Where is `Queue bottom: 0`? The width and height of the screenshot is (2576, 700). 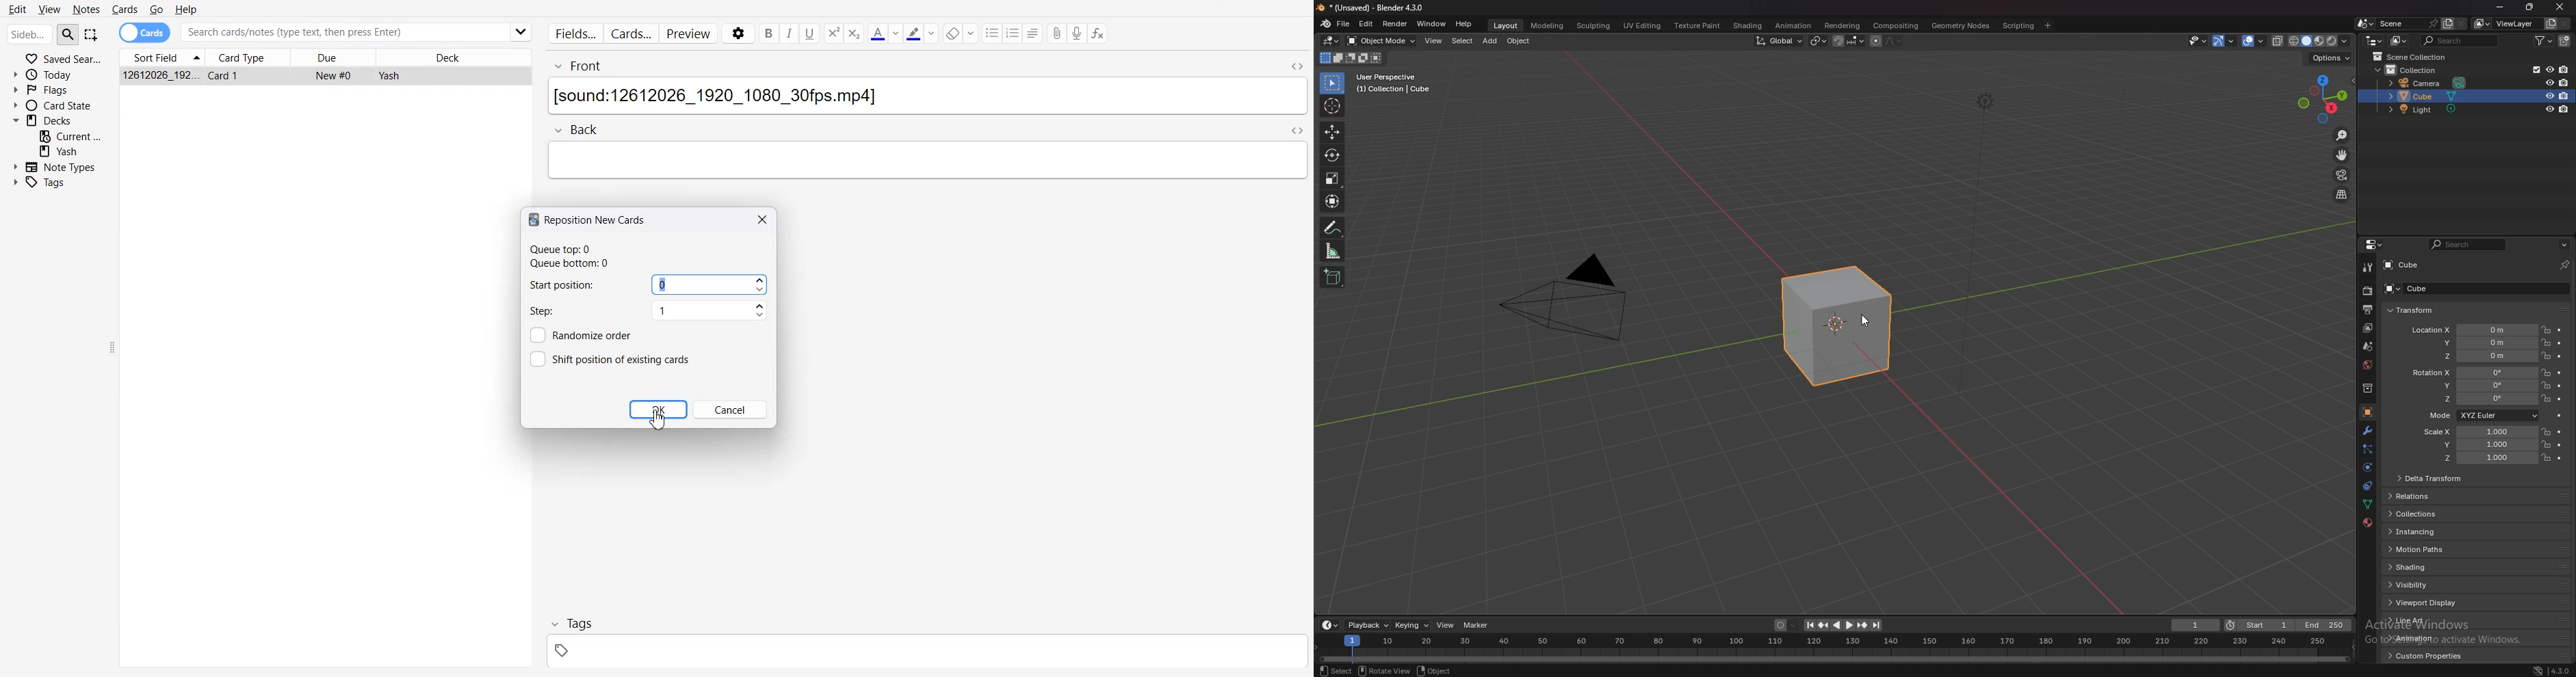 Queue bottom: 0 is located at coordinates (574, 264).